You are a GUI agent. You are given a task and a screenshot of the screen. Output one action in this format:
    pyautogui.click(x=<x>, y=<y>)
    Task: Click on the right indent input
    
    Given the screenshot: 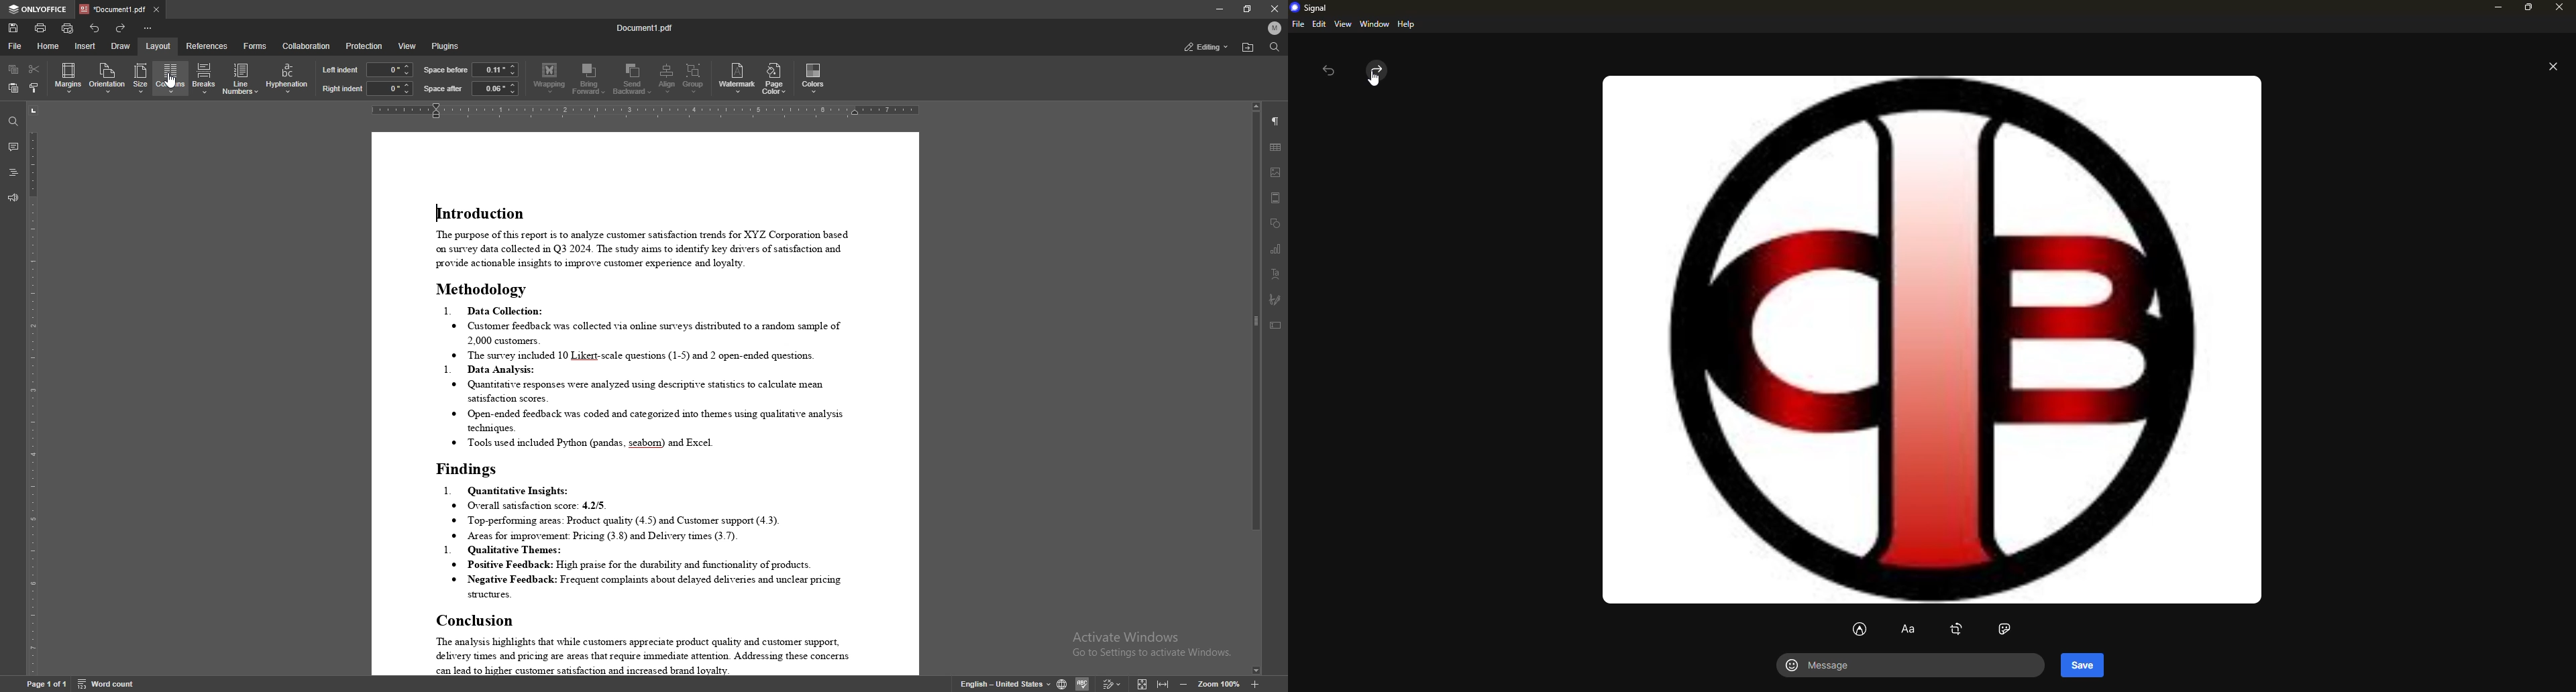 What is the action you would take?
    pyautogui.click(x=390, y=89)
    